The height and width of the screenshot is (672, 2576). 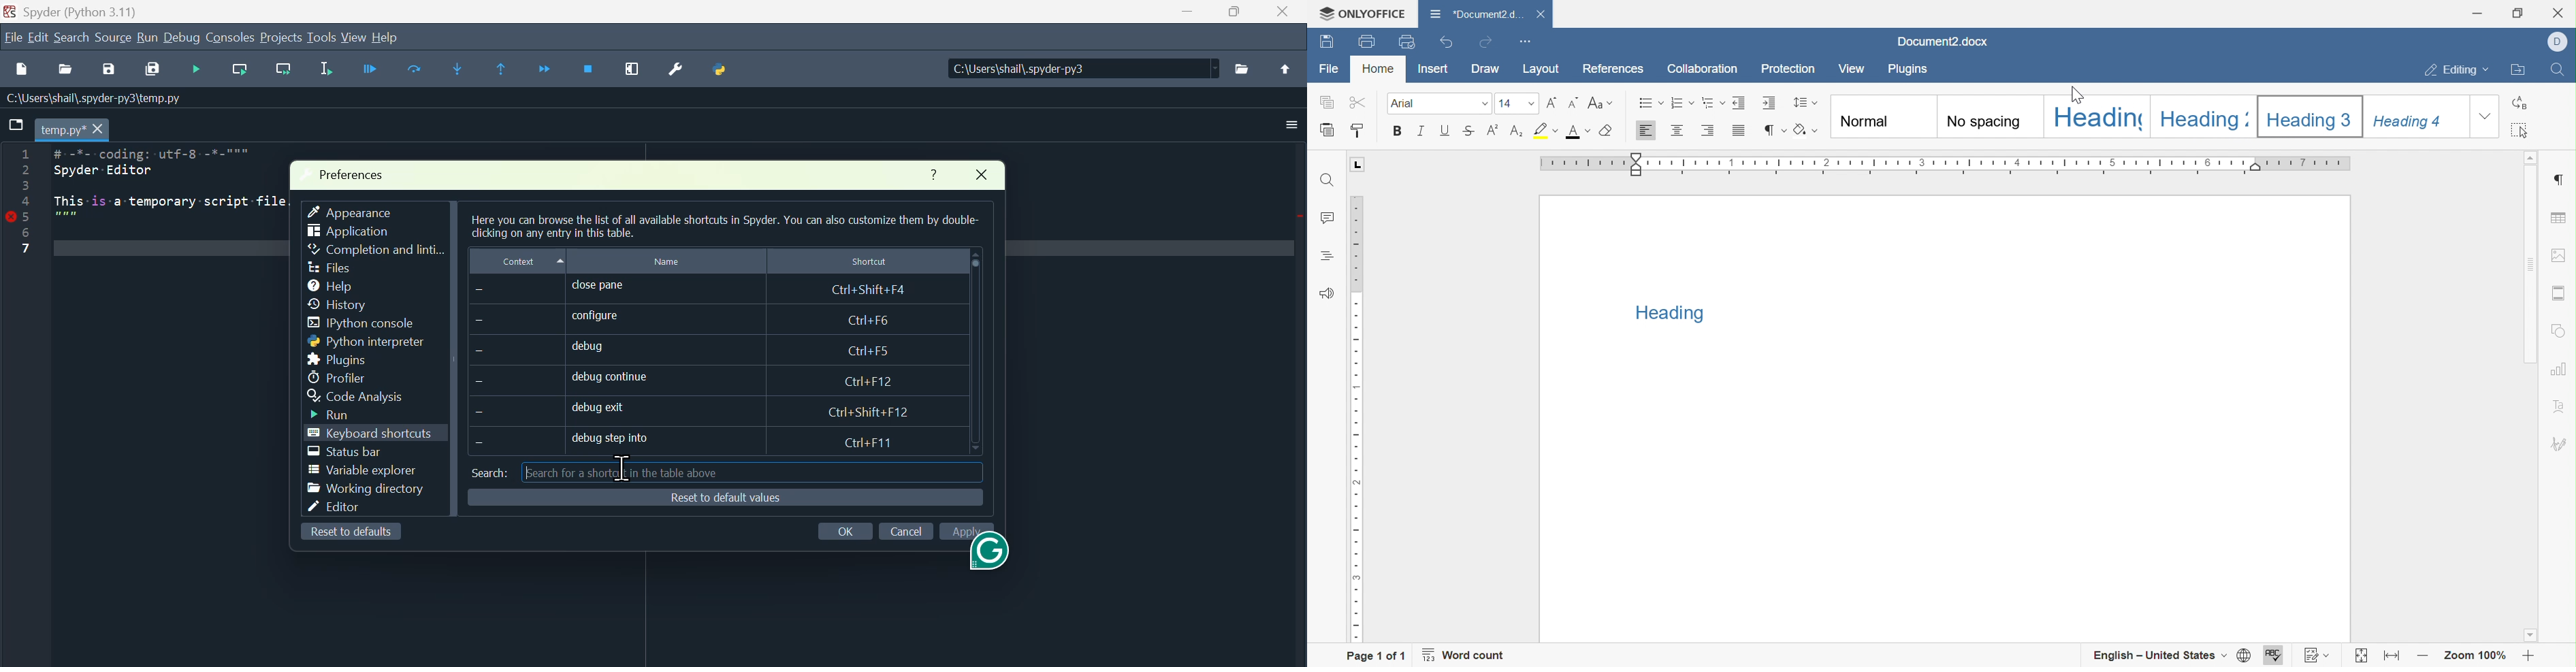 What do you see at coordinates (2534, 397) in the screenshot?
I see `Scroll Bar` at bounding box center [2534, 397].